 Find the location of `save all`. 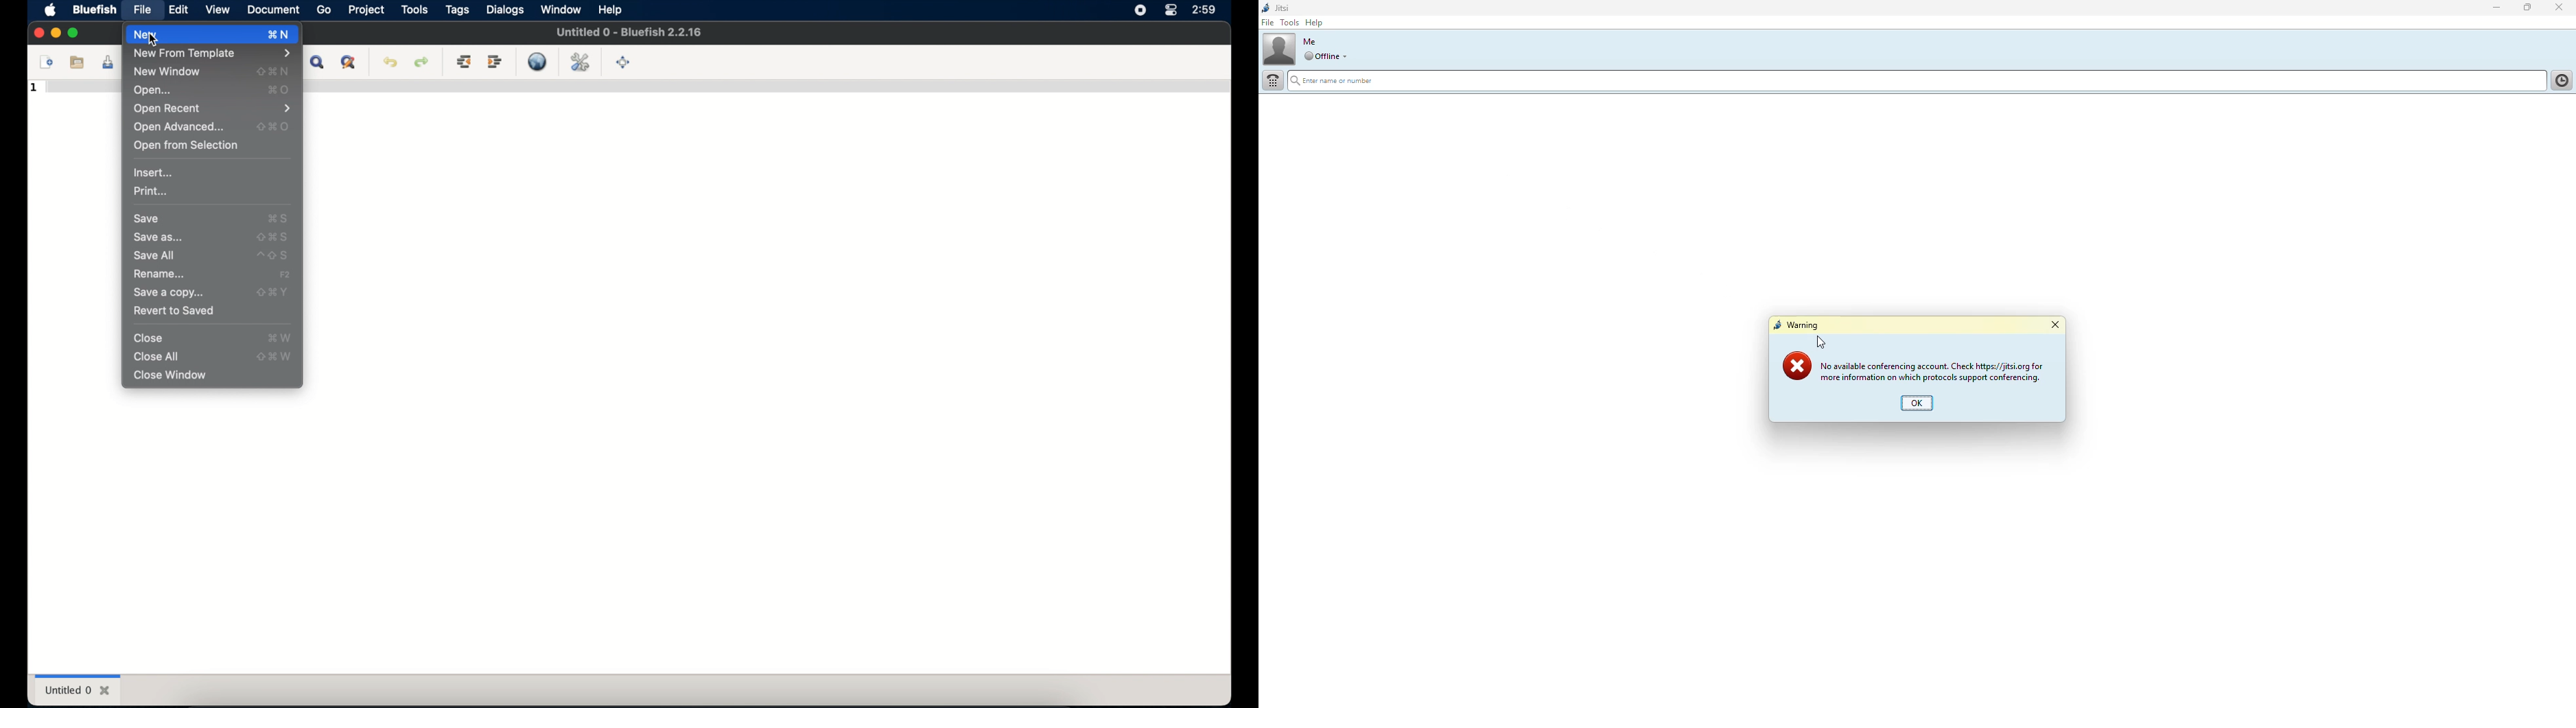

save all is located at coordinates (155, 255).